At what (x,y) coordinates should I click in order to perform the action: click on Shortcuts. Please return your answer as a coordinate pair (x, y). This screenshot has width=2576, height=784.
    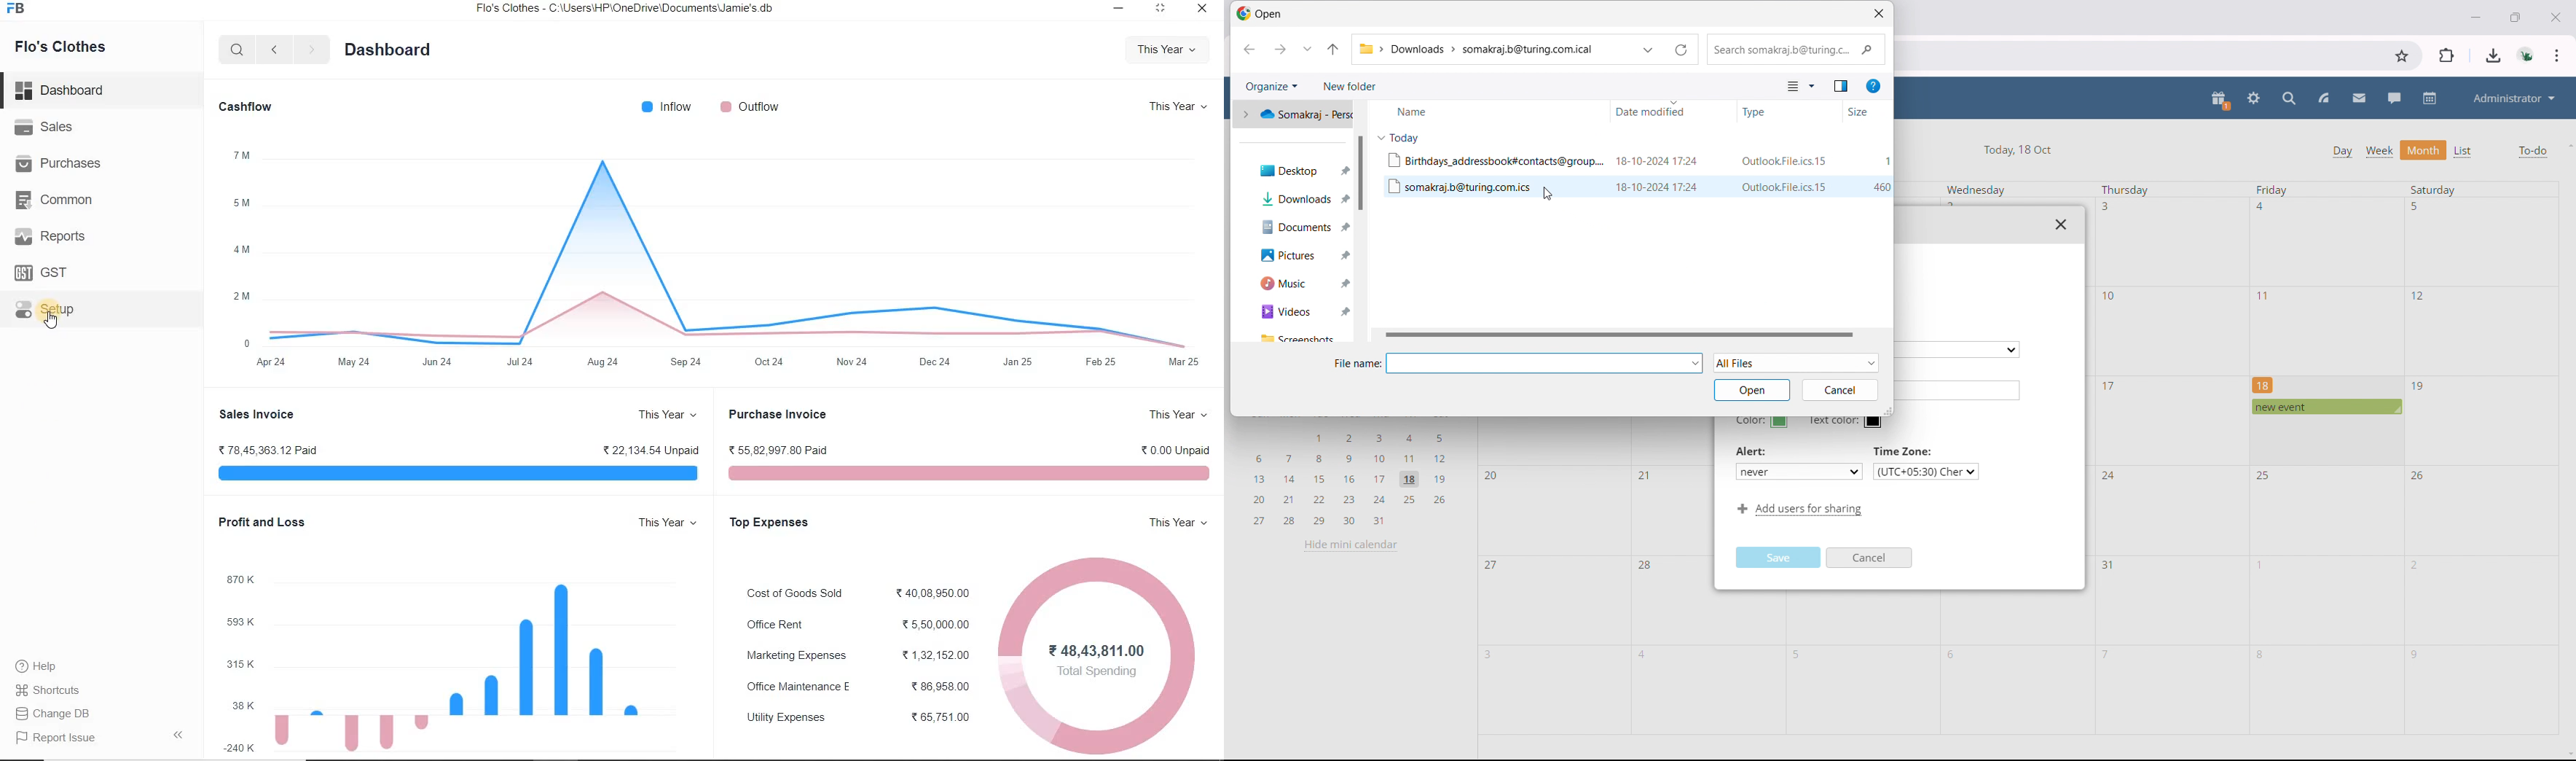
    Looking at the image, I should click on (49, 690).